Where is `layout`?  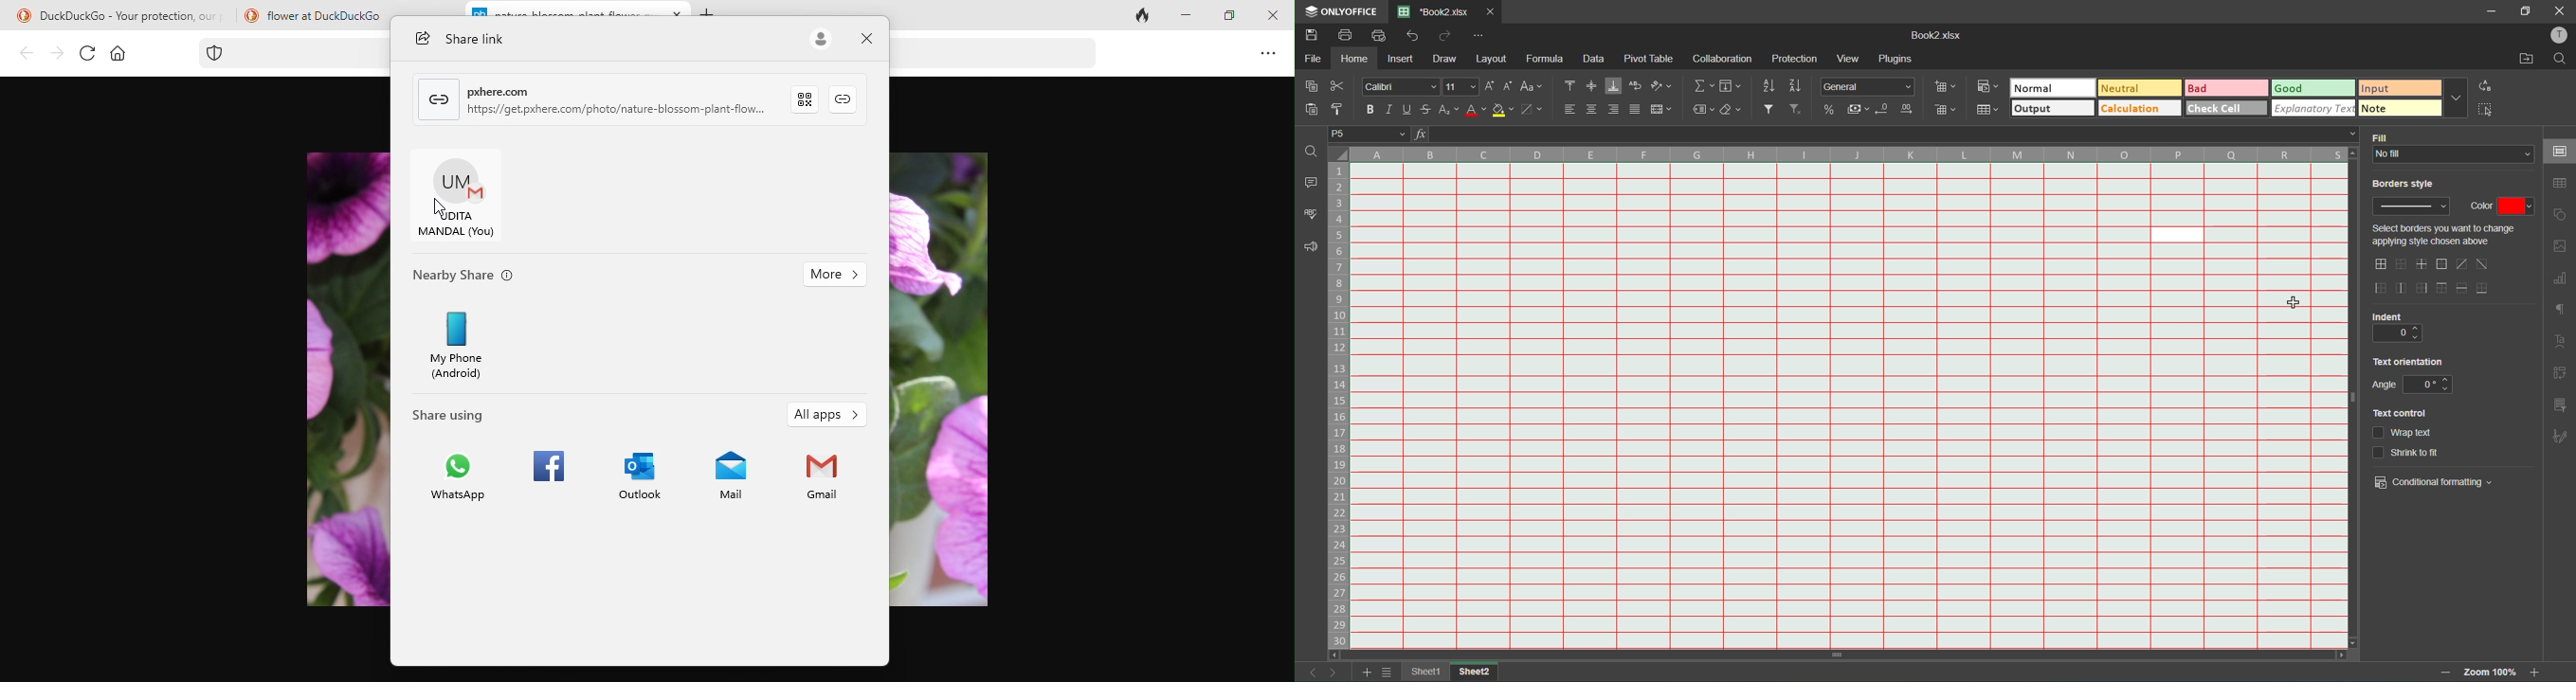
layout is located at coordinates (1491, 60).